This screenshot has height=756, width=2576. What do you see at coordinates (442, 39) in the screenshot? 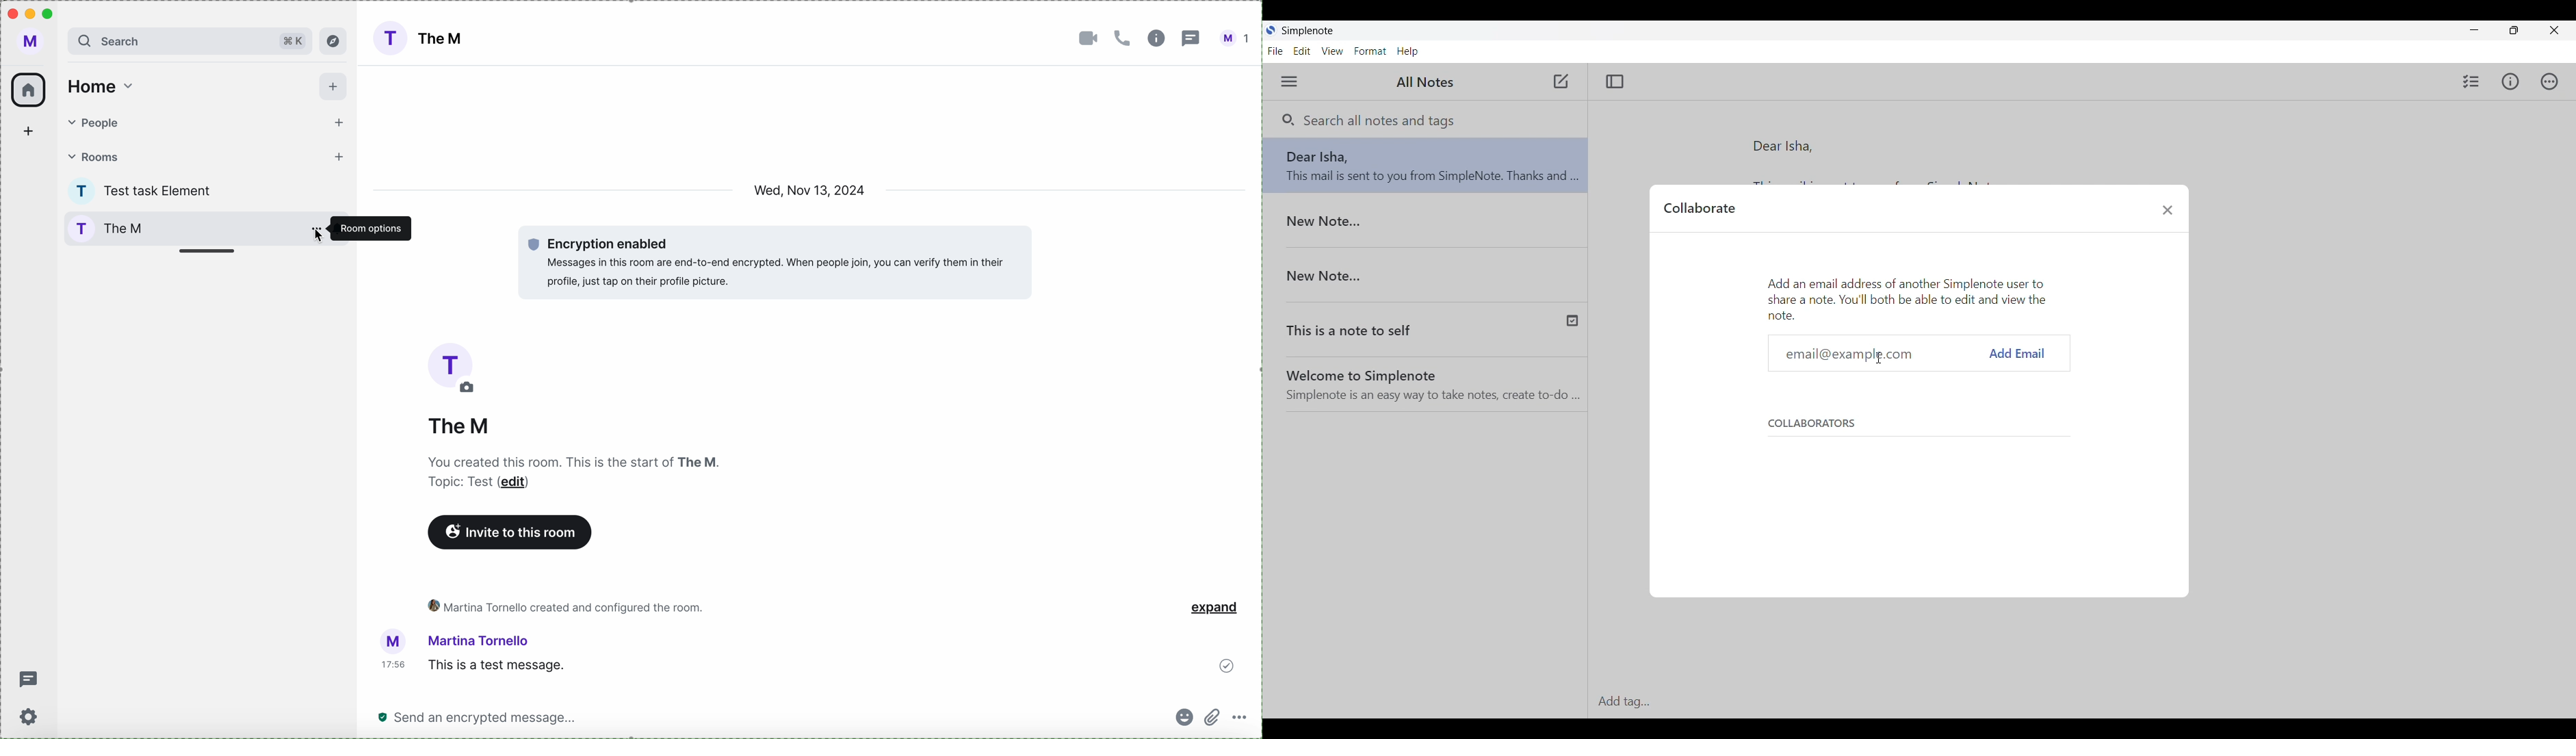
I see `The M` at bounding box center [442, 39].